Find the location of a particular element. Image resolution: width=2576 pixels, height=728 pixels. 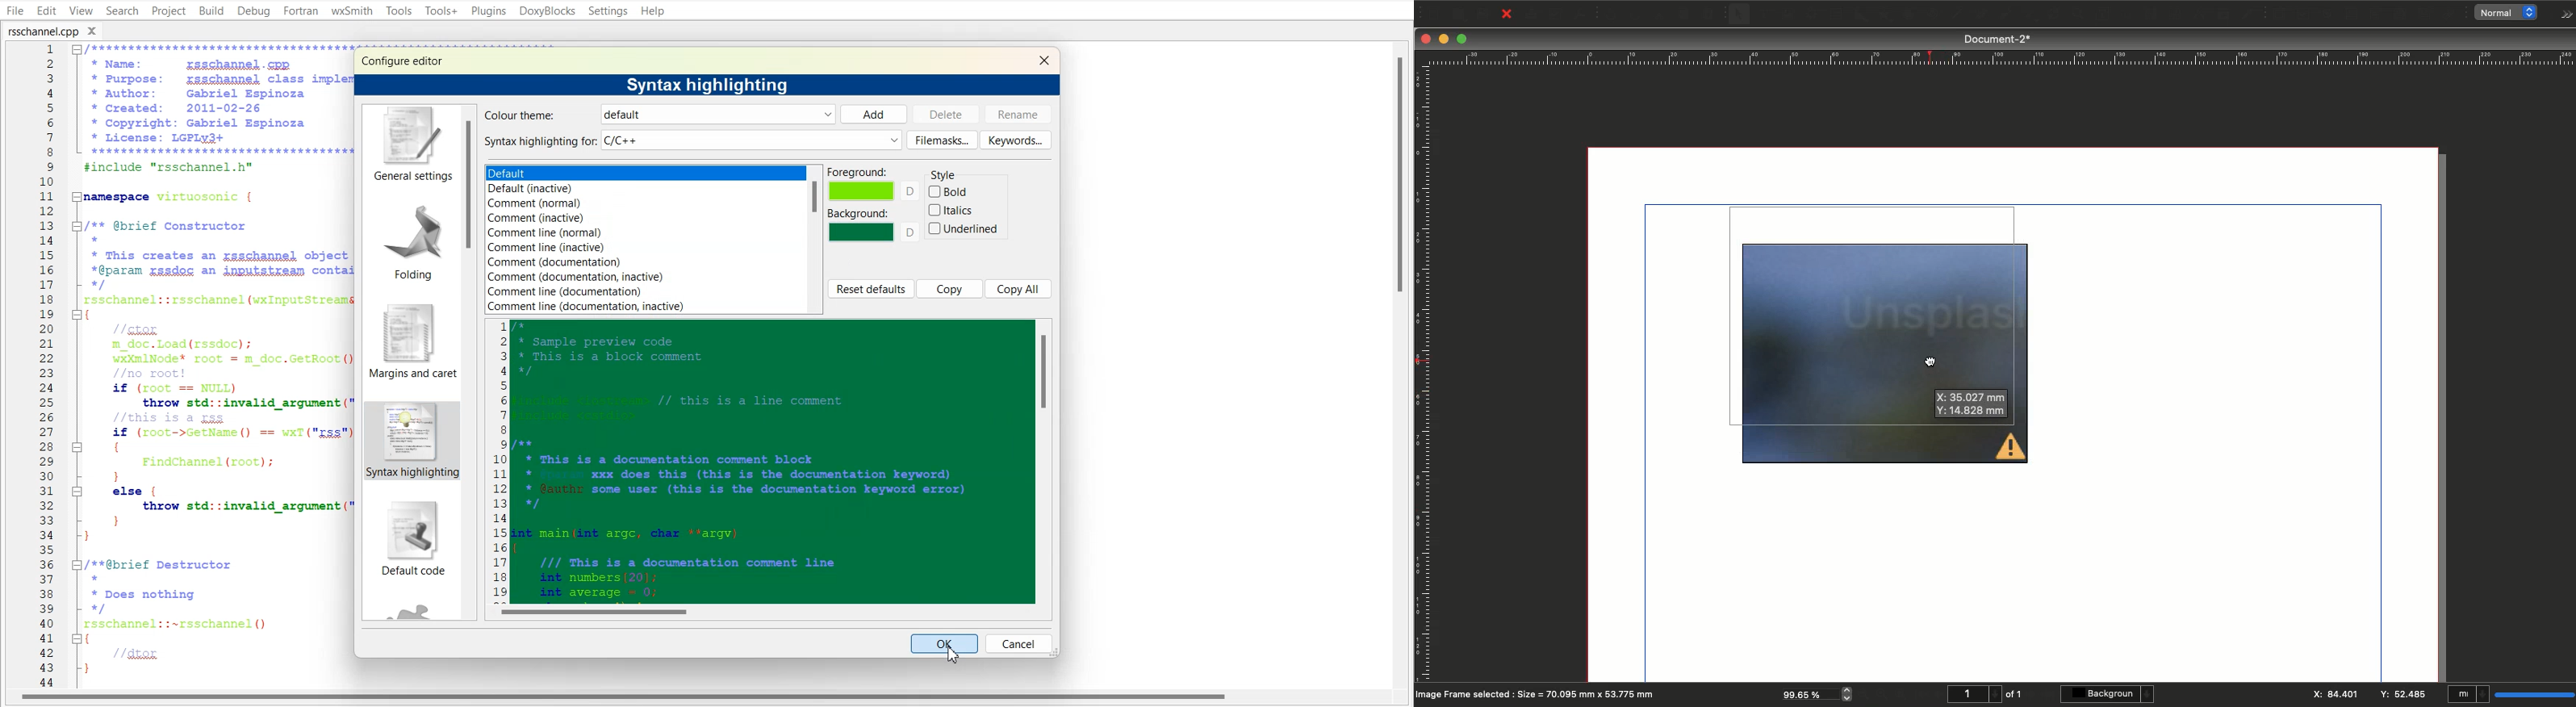

Close is located at coordinates (1507, 15).